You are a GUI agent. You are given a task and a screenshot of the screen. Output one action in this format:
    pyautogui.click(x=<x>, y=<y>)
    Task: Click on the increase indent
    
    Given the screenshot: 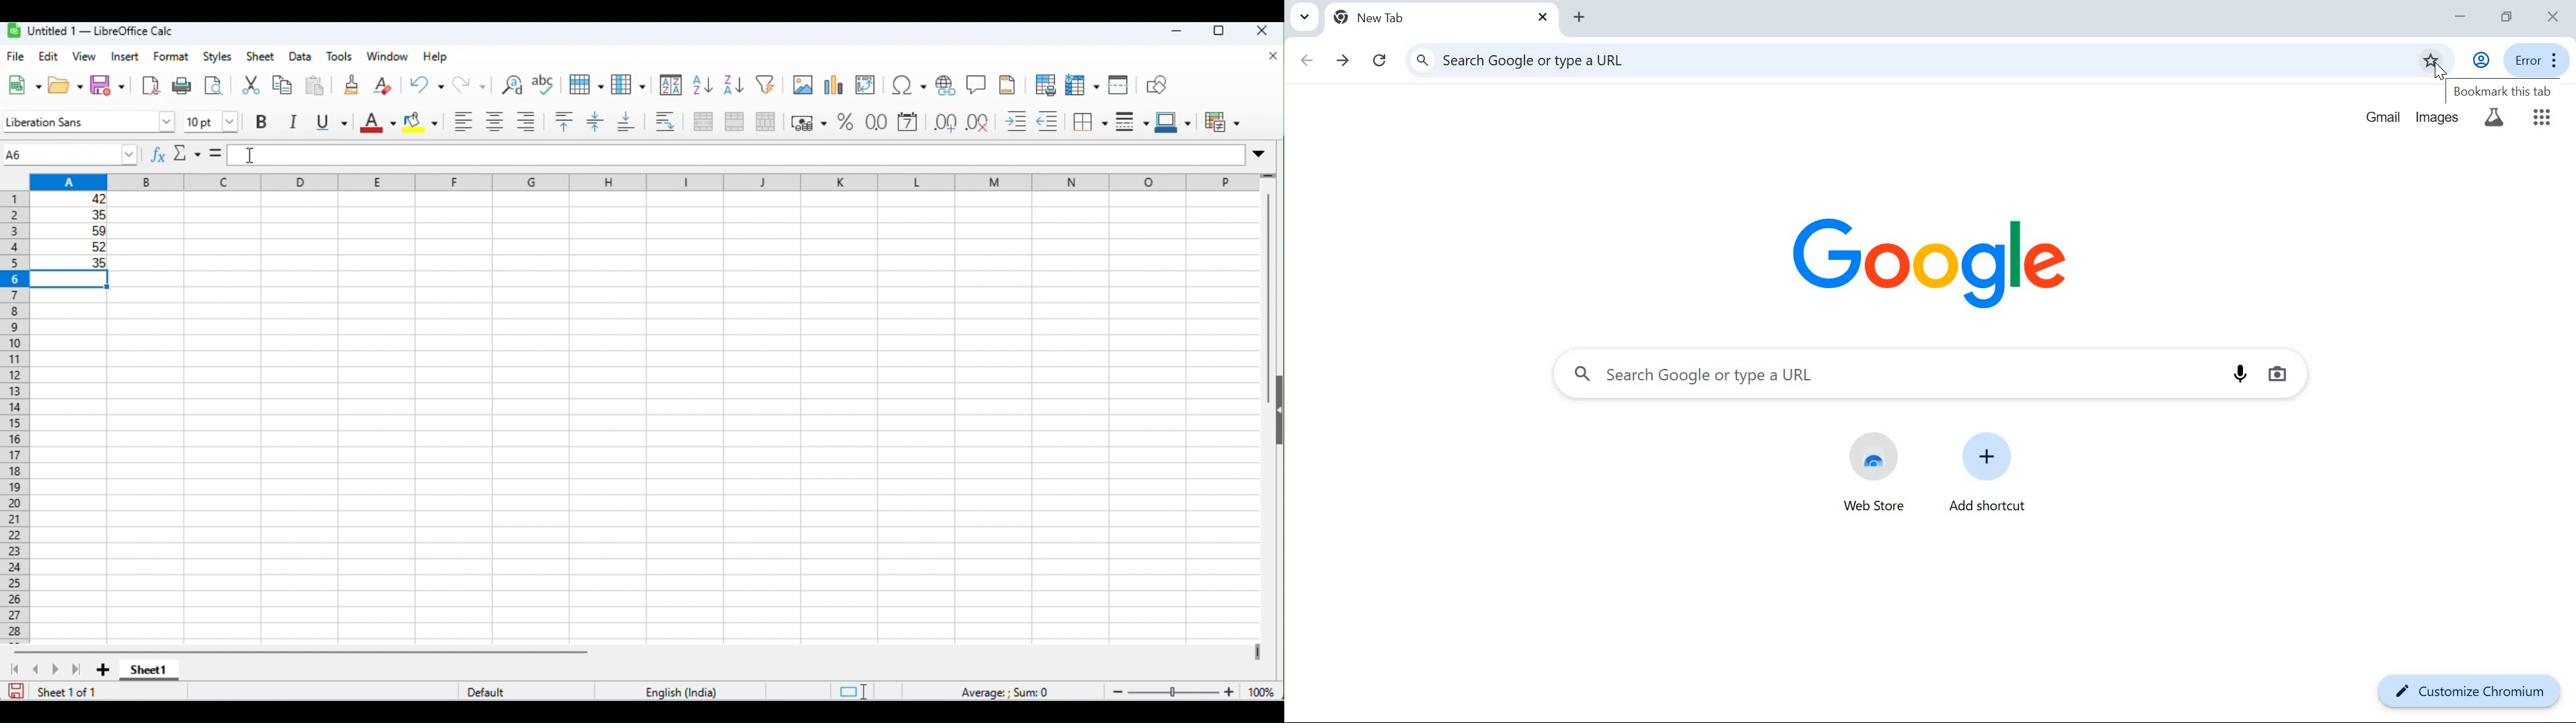 What is the action you would take?
    pyautogui.click(x=1017, y=120)
    